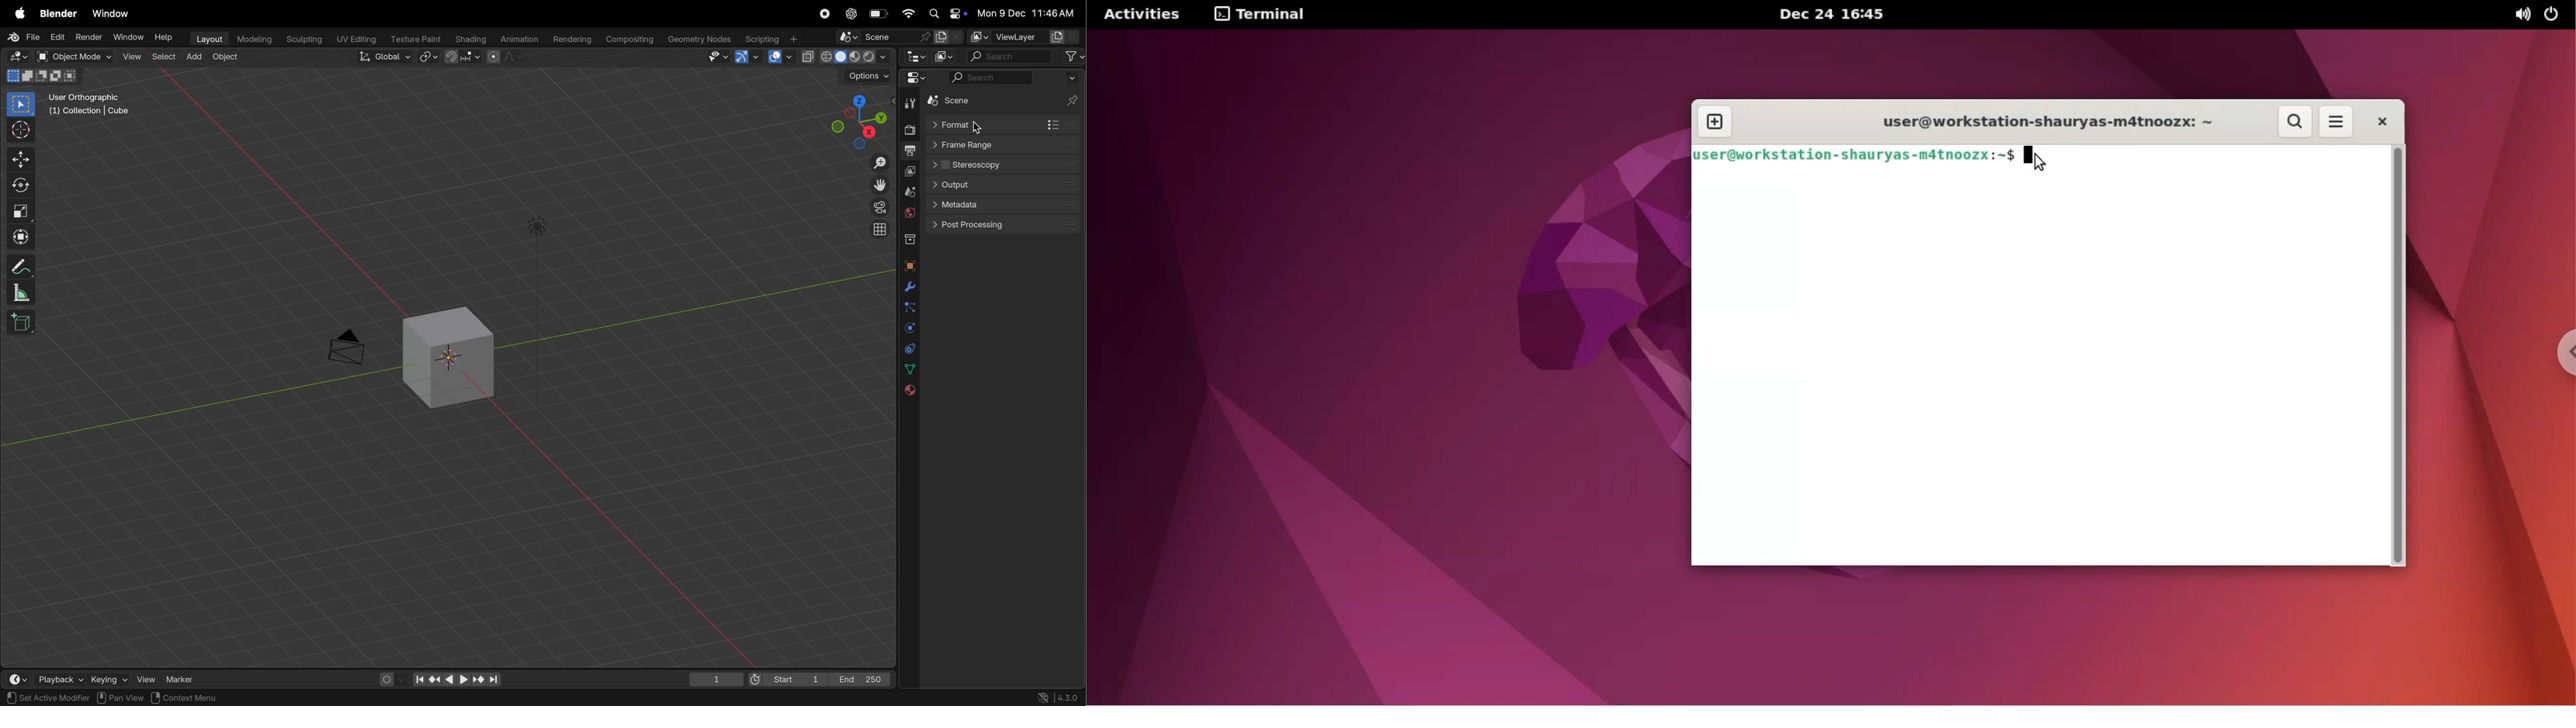 The width and height of the screenshot is (2576, 728). What do you see at coordinates (163, 58) in the screenshot?
I see `select` at bounding box center [163, 58].